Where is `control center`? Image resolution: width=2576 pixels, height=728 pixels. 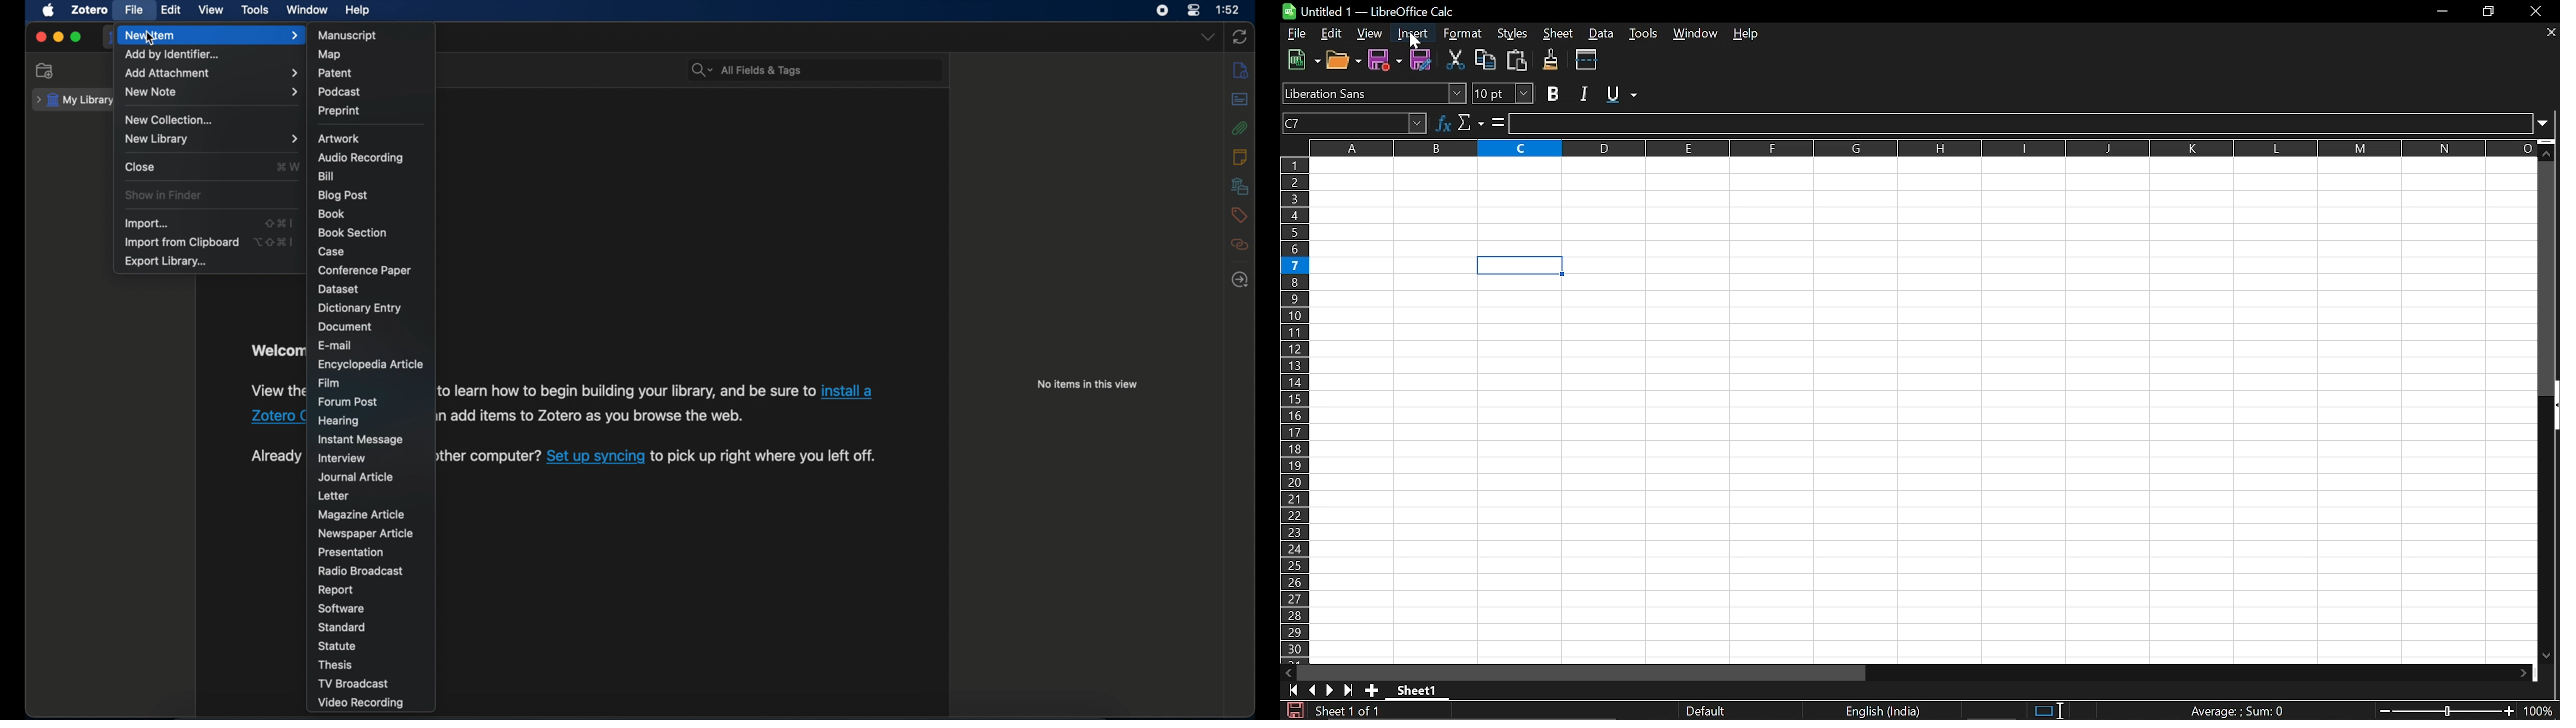 control center is located at coordinates (1193, 11).